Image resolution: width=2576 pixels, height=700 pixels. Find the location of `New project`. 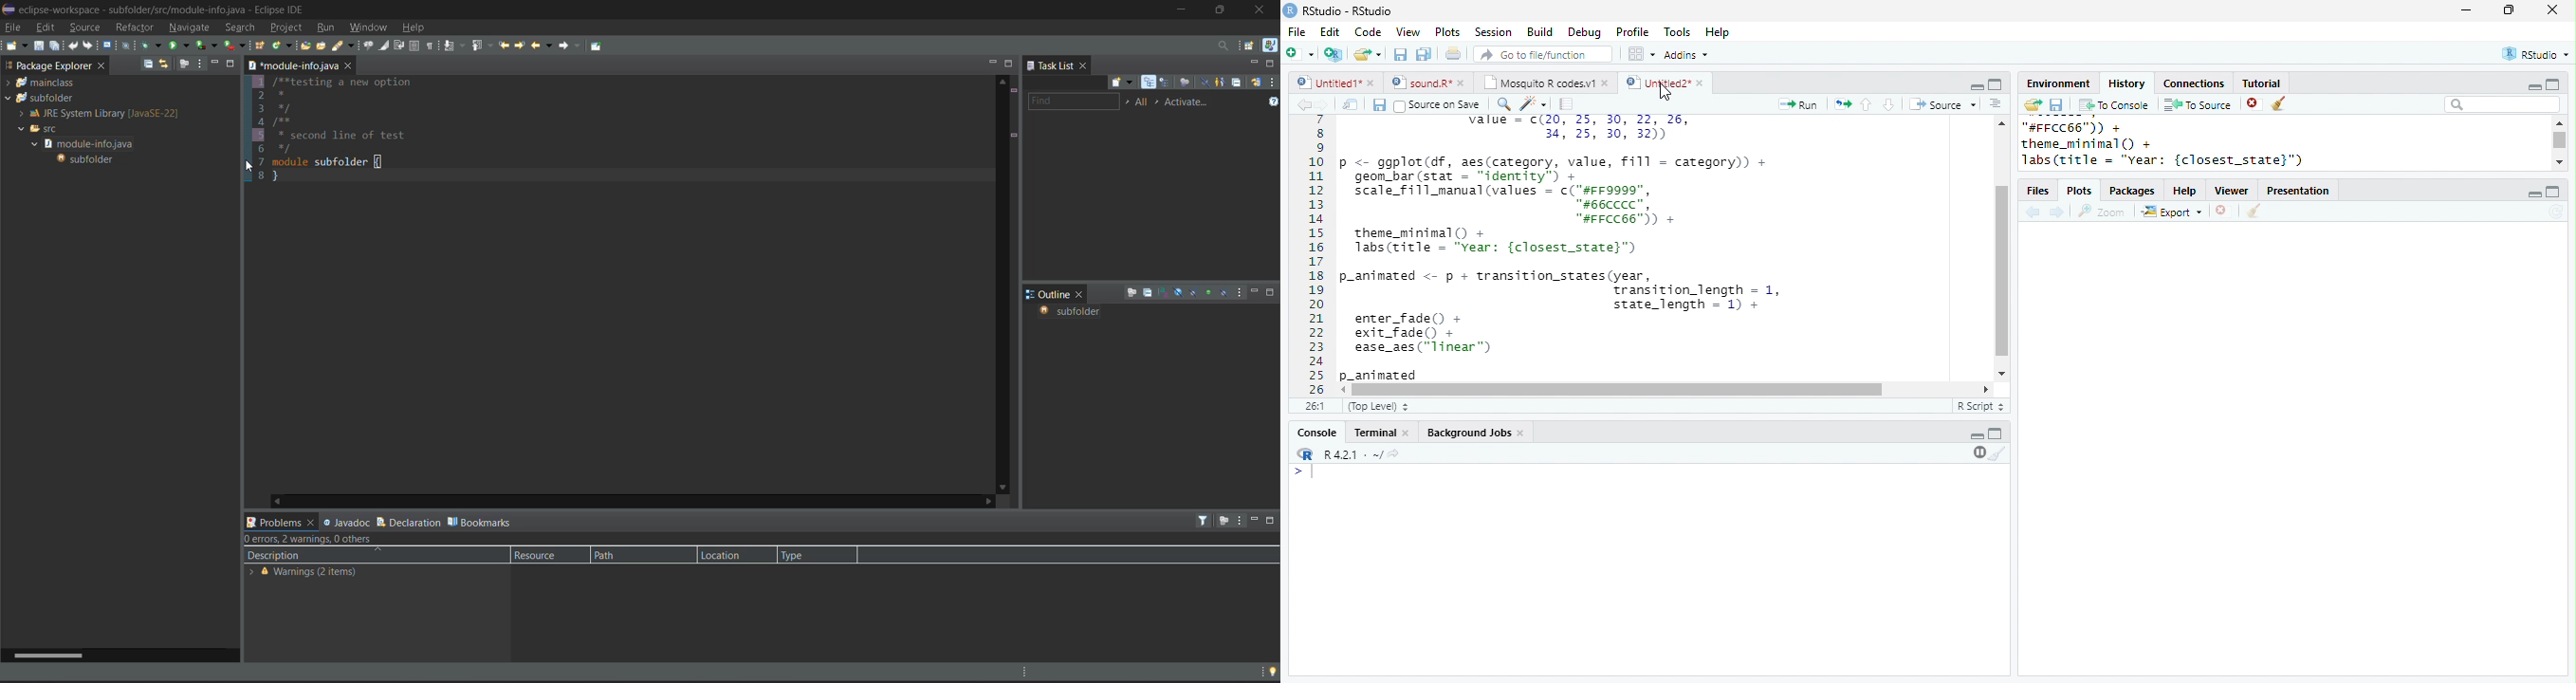

New project is located at coordinates (1334, 55).